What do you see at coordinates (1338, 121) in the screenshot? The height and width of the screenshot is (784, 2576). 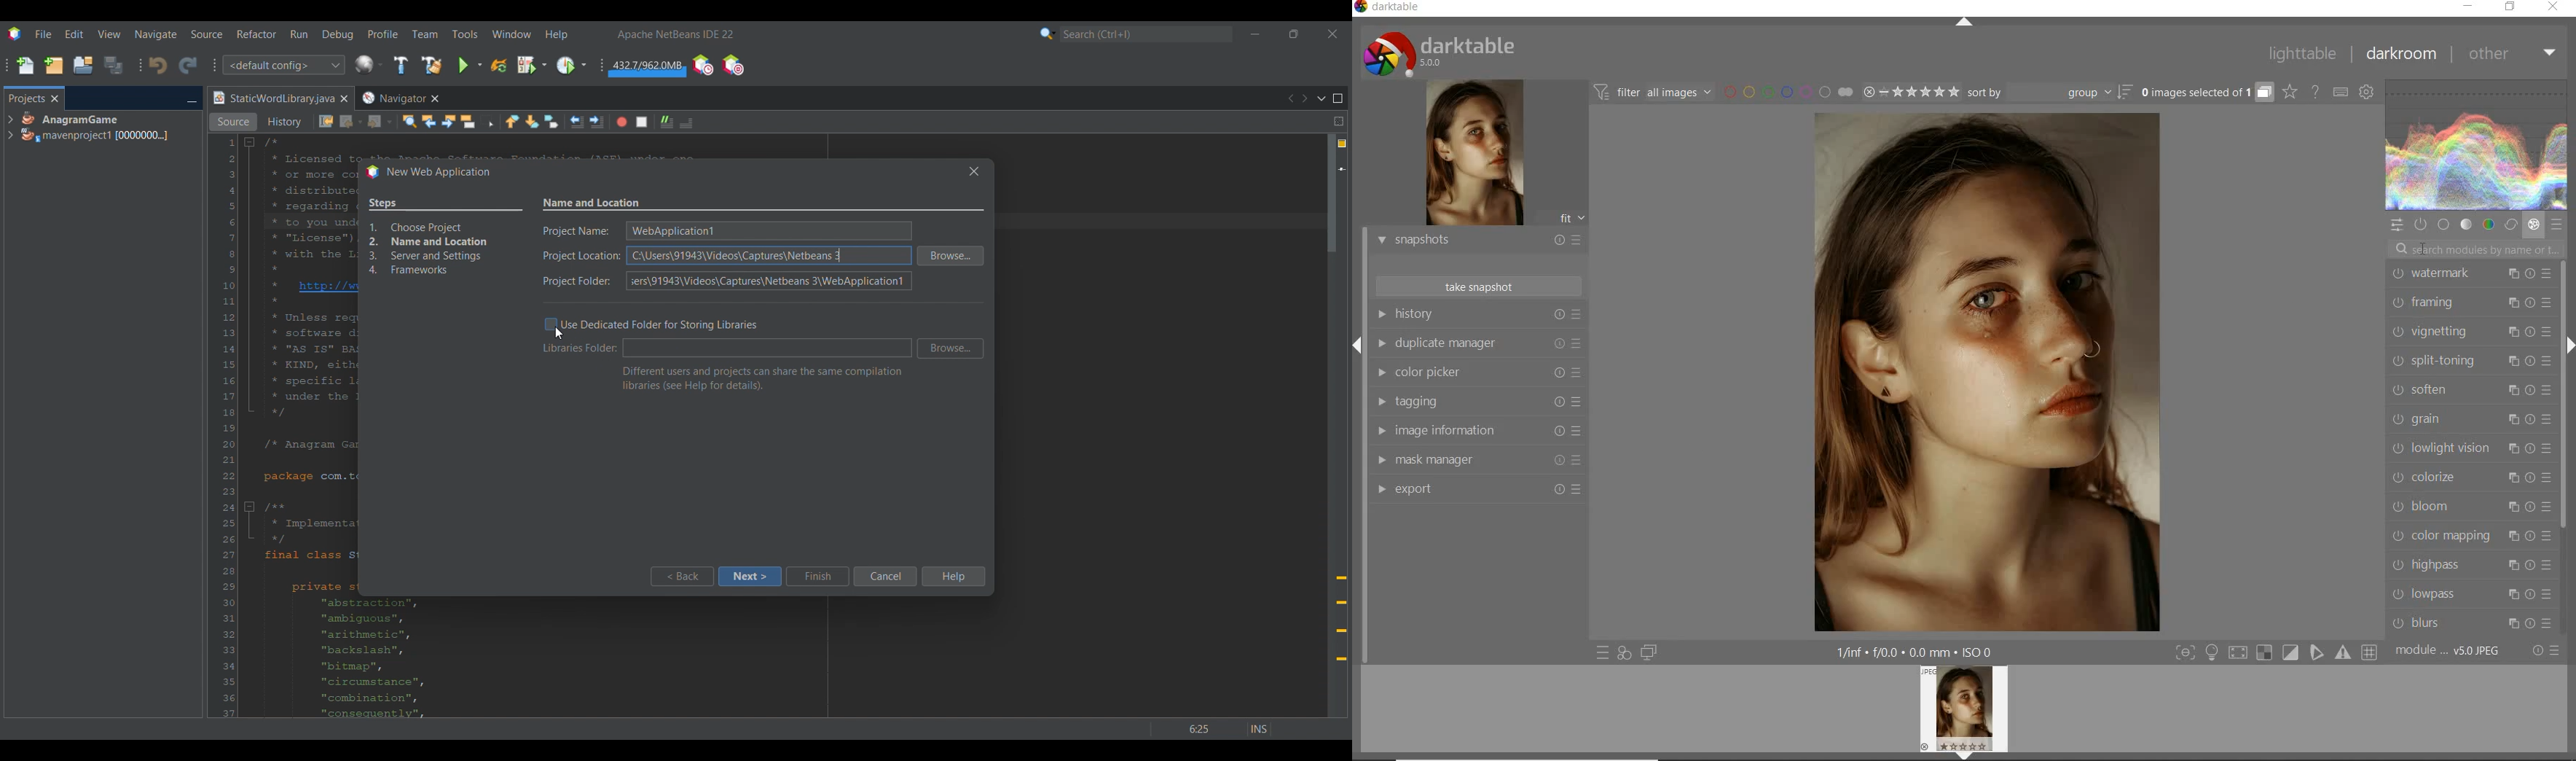 I see `Split window horizontally or vertically` at bounding box center [1338, 121].